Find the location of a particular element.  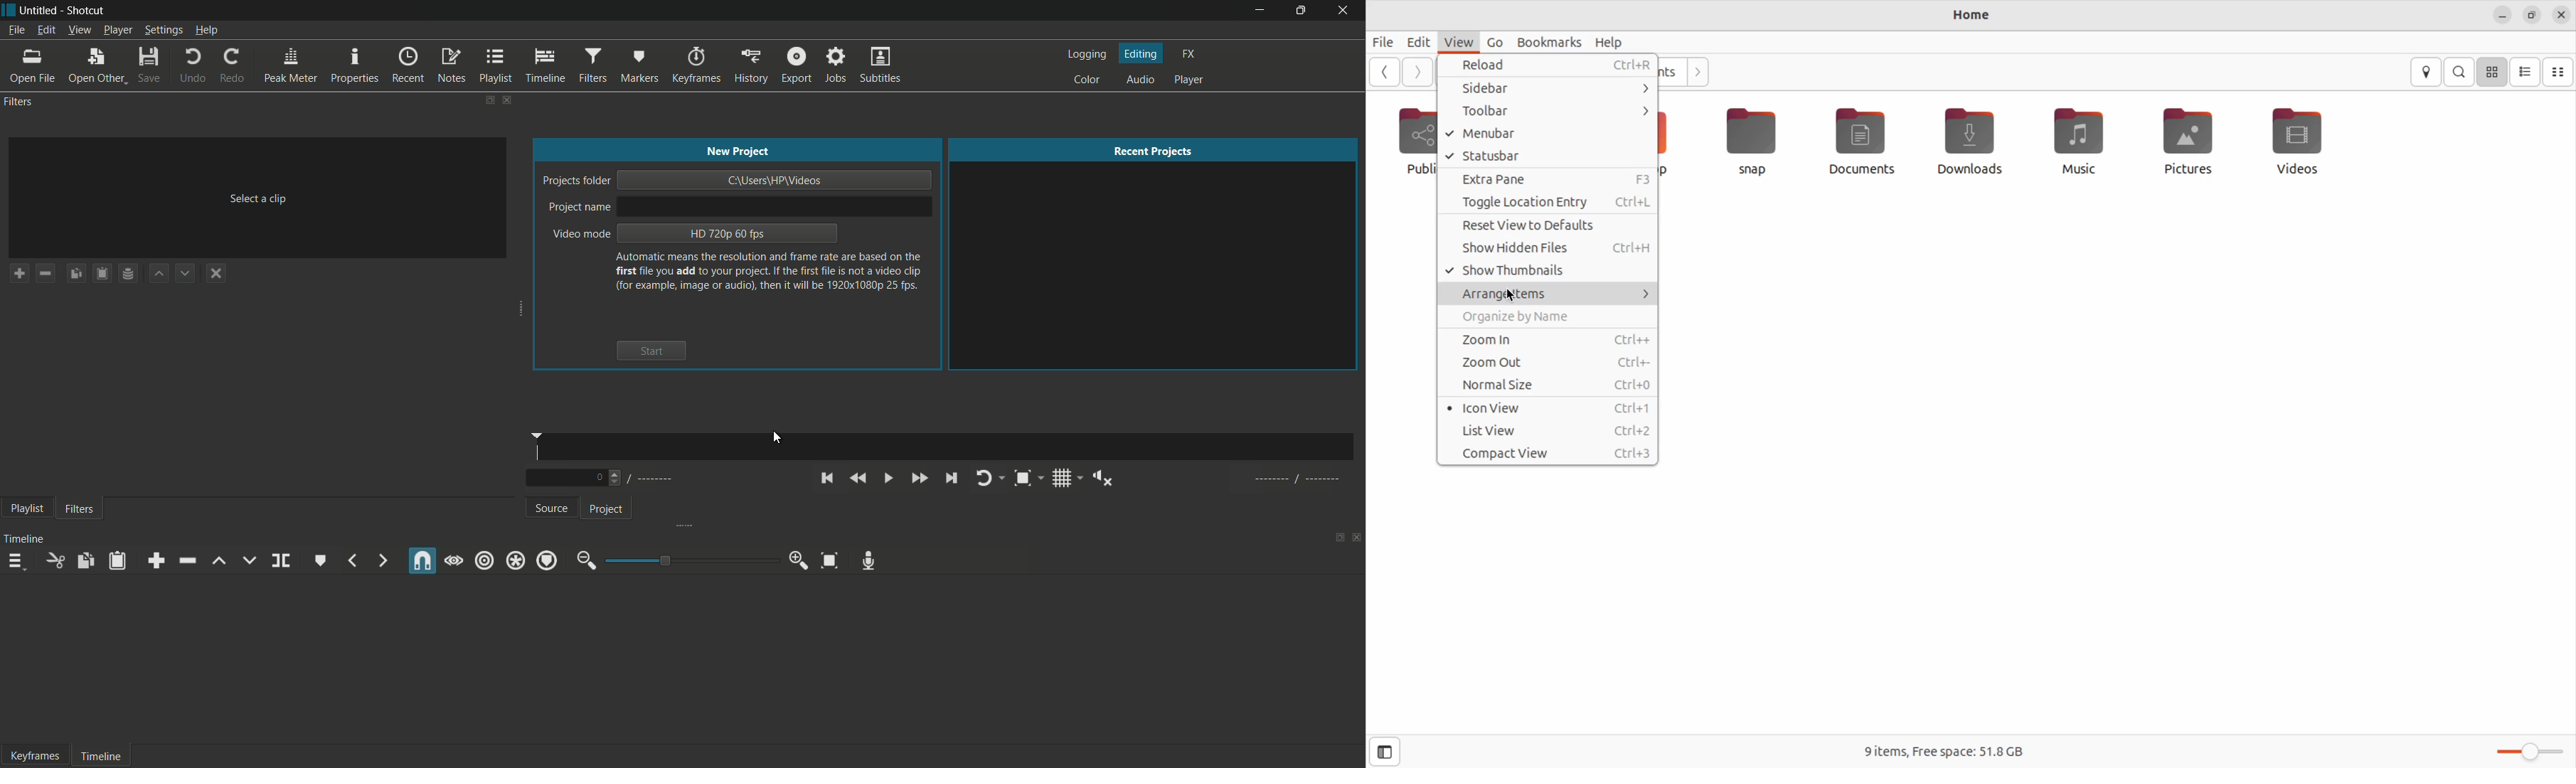

project name is located at coordinates (580, 208).